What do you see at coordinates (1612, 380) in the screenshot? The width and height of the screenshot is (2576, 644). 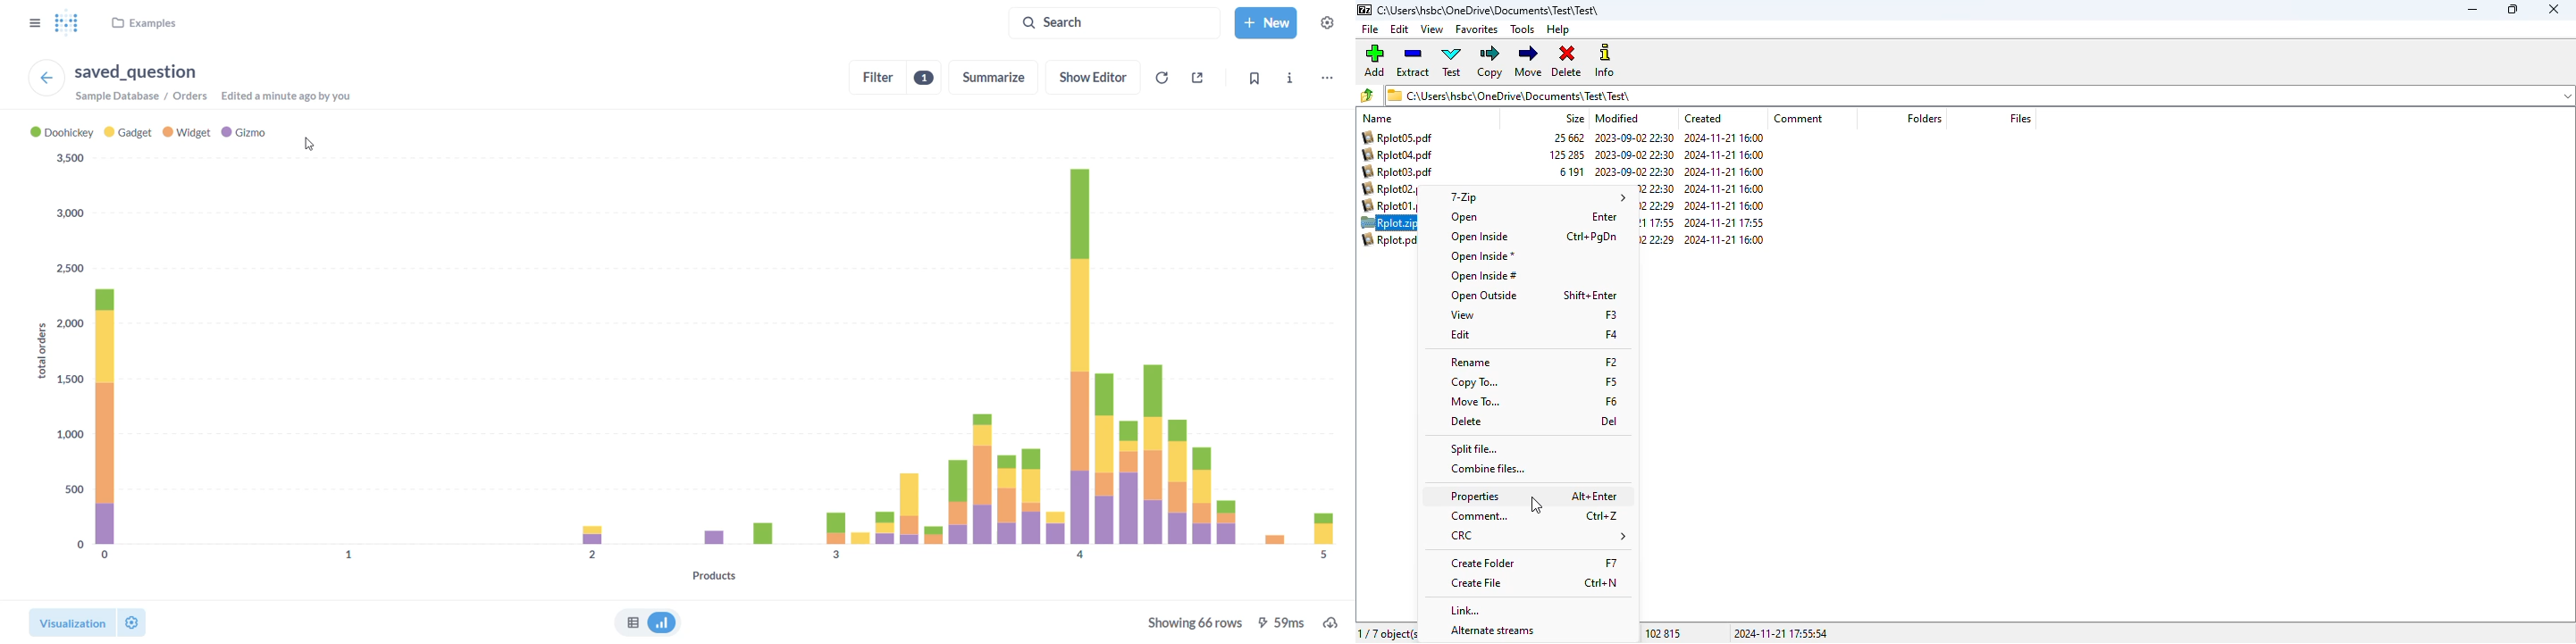 I see `shortcut for copy to` at bounding box center [1612, 380].